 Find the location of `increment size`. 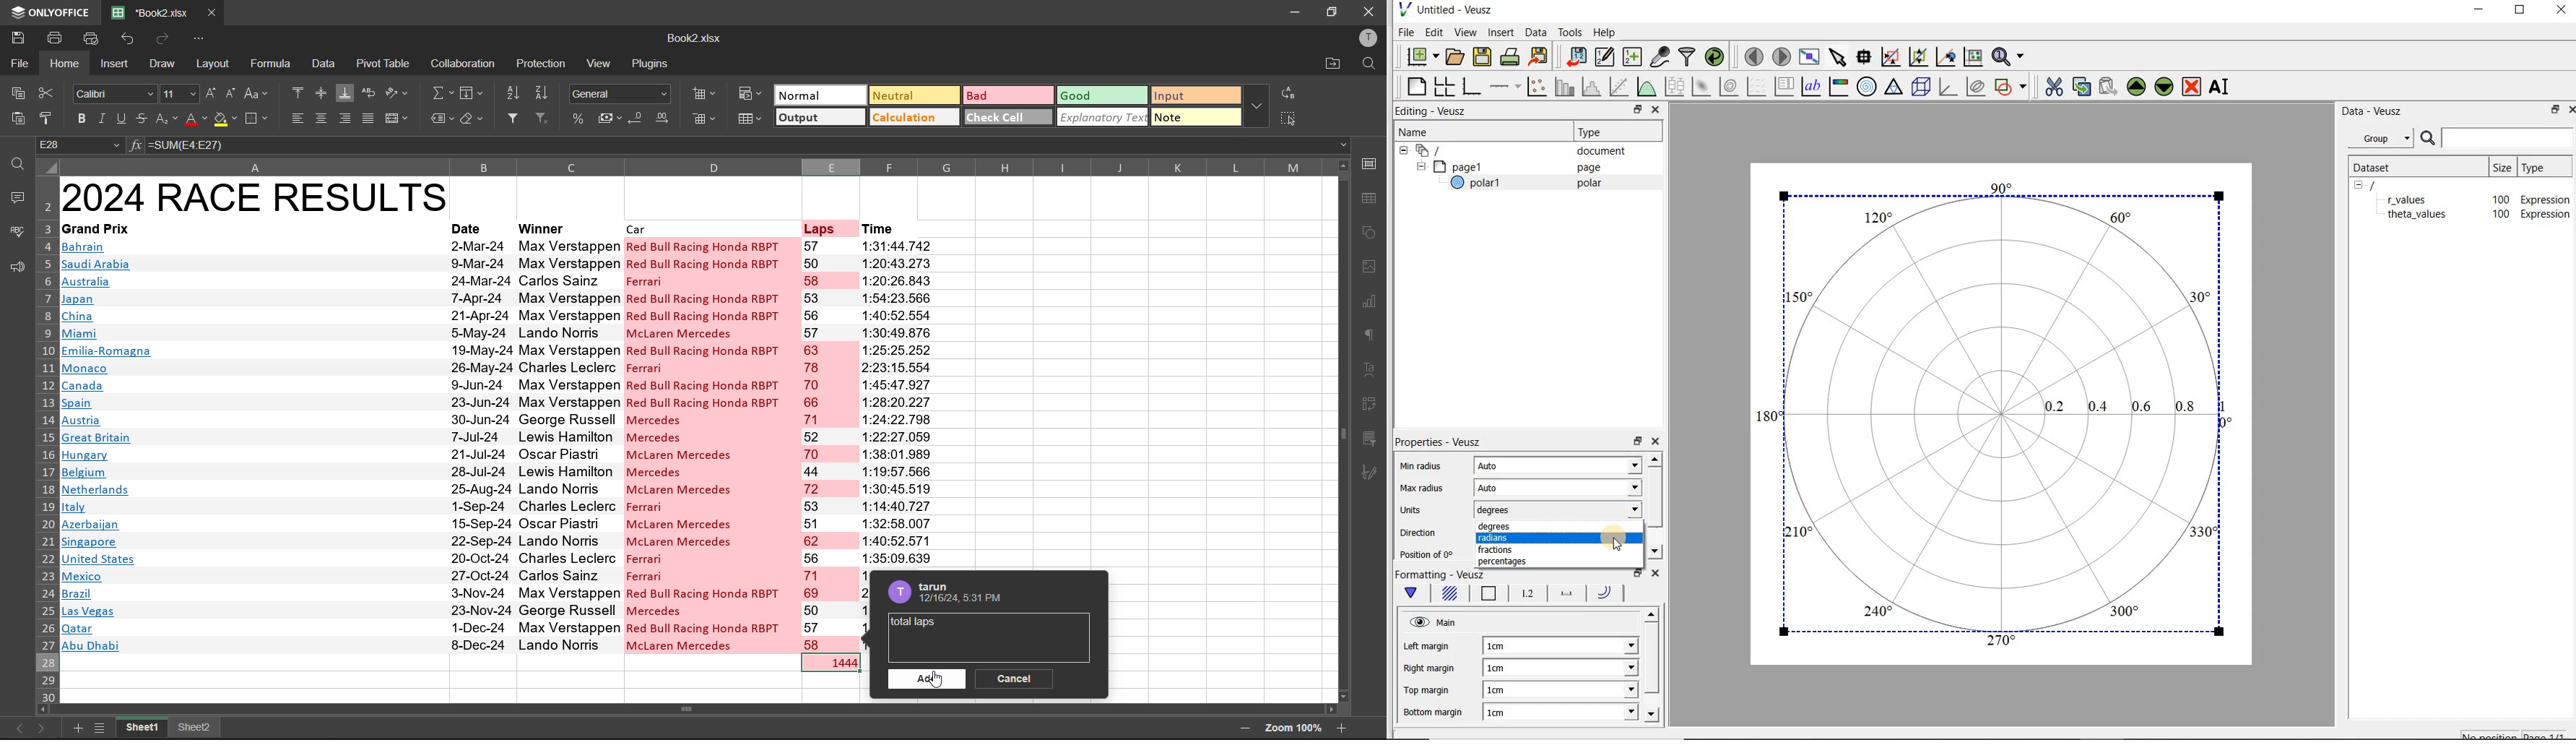

increment size is located at coordinates (212, 93).